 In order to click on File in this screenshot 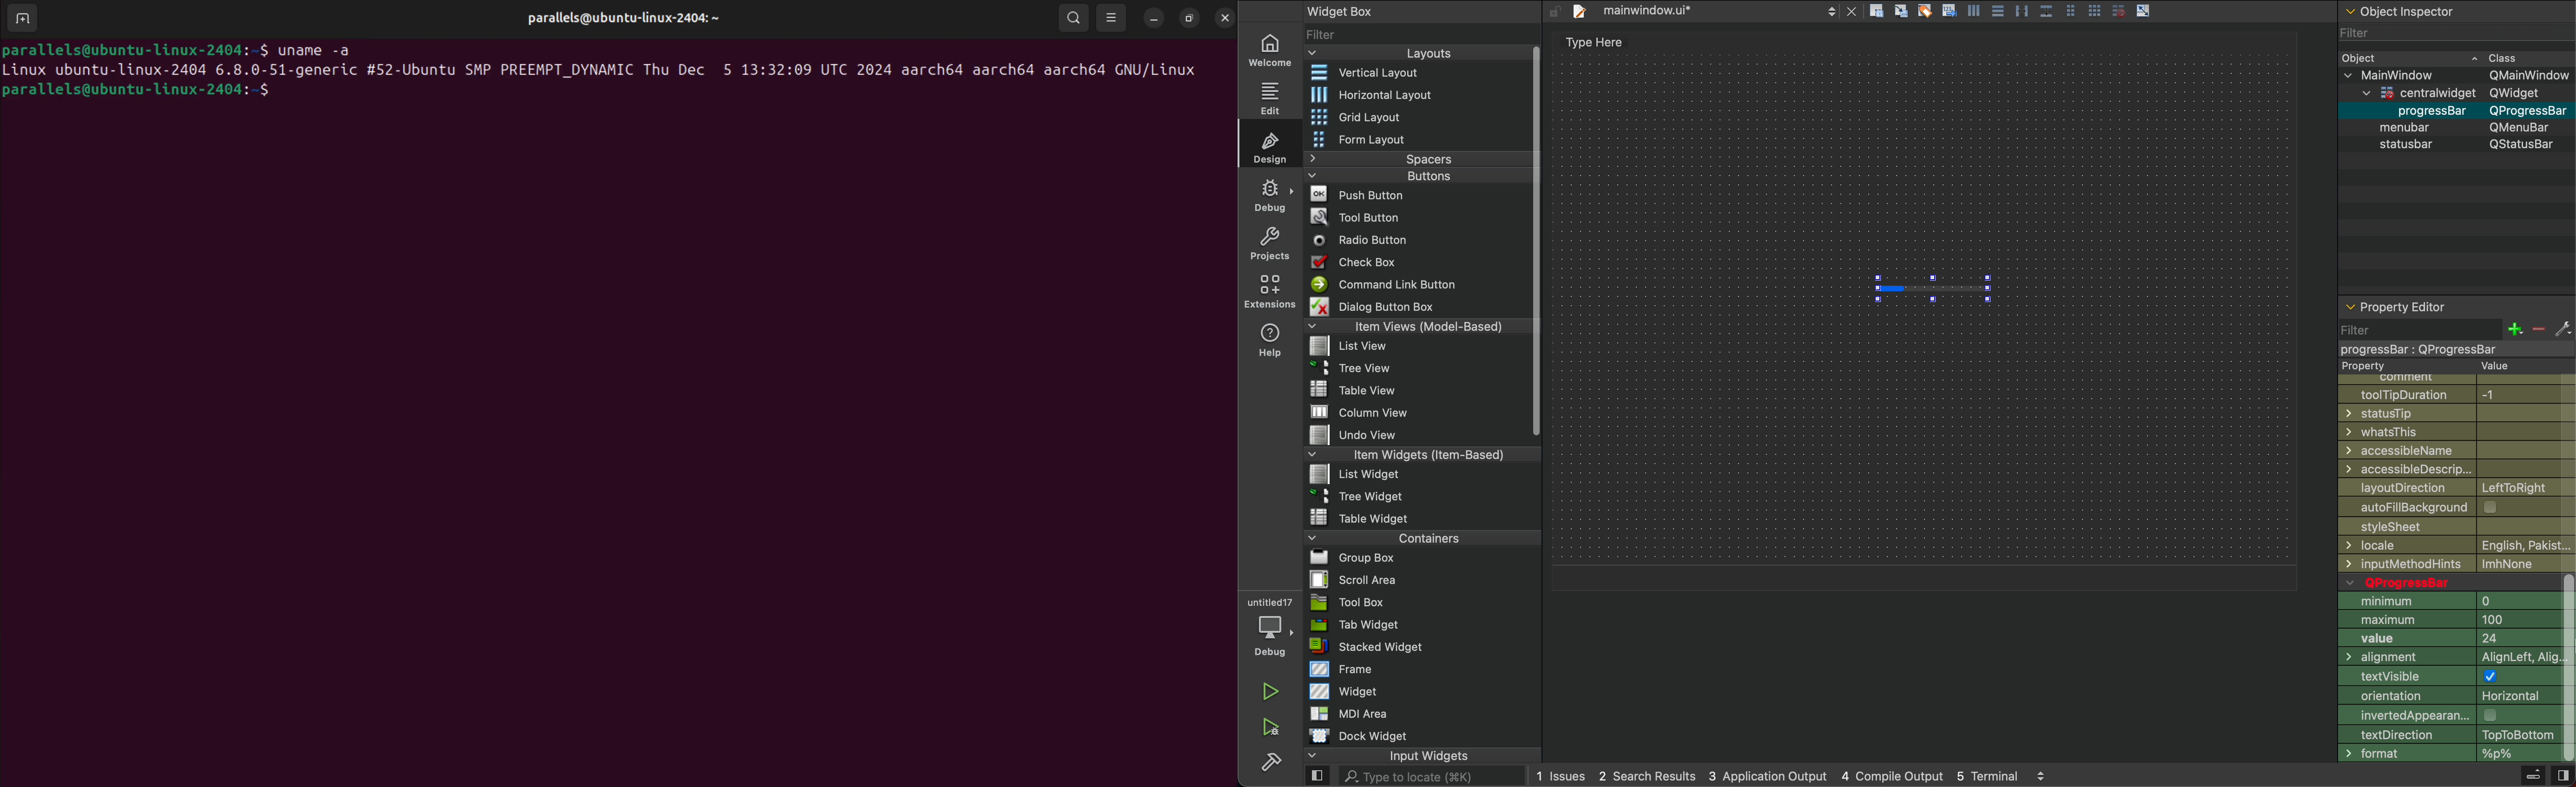, I will do `click(1347, 557)`.